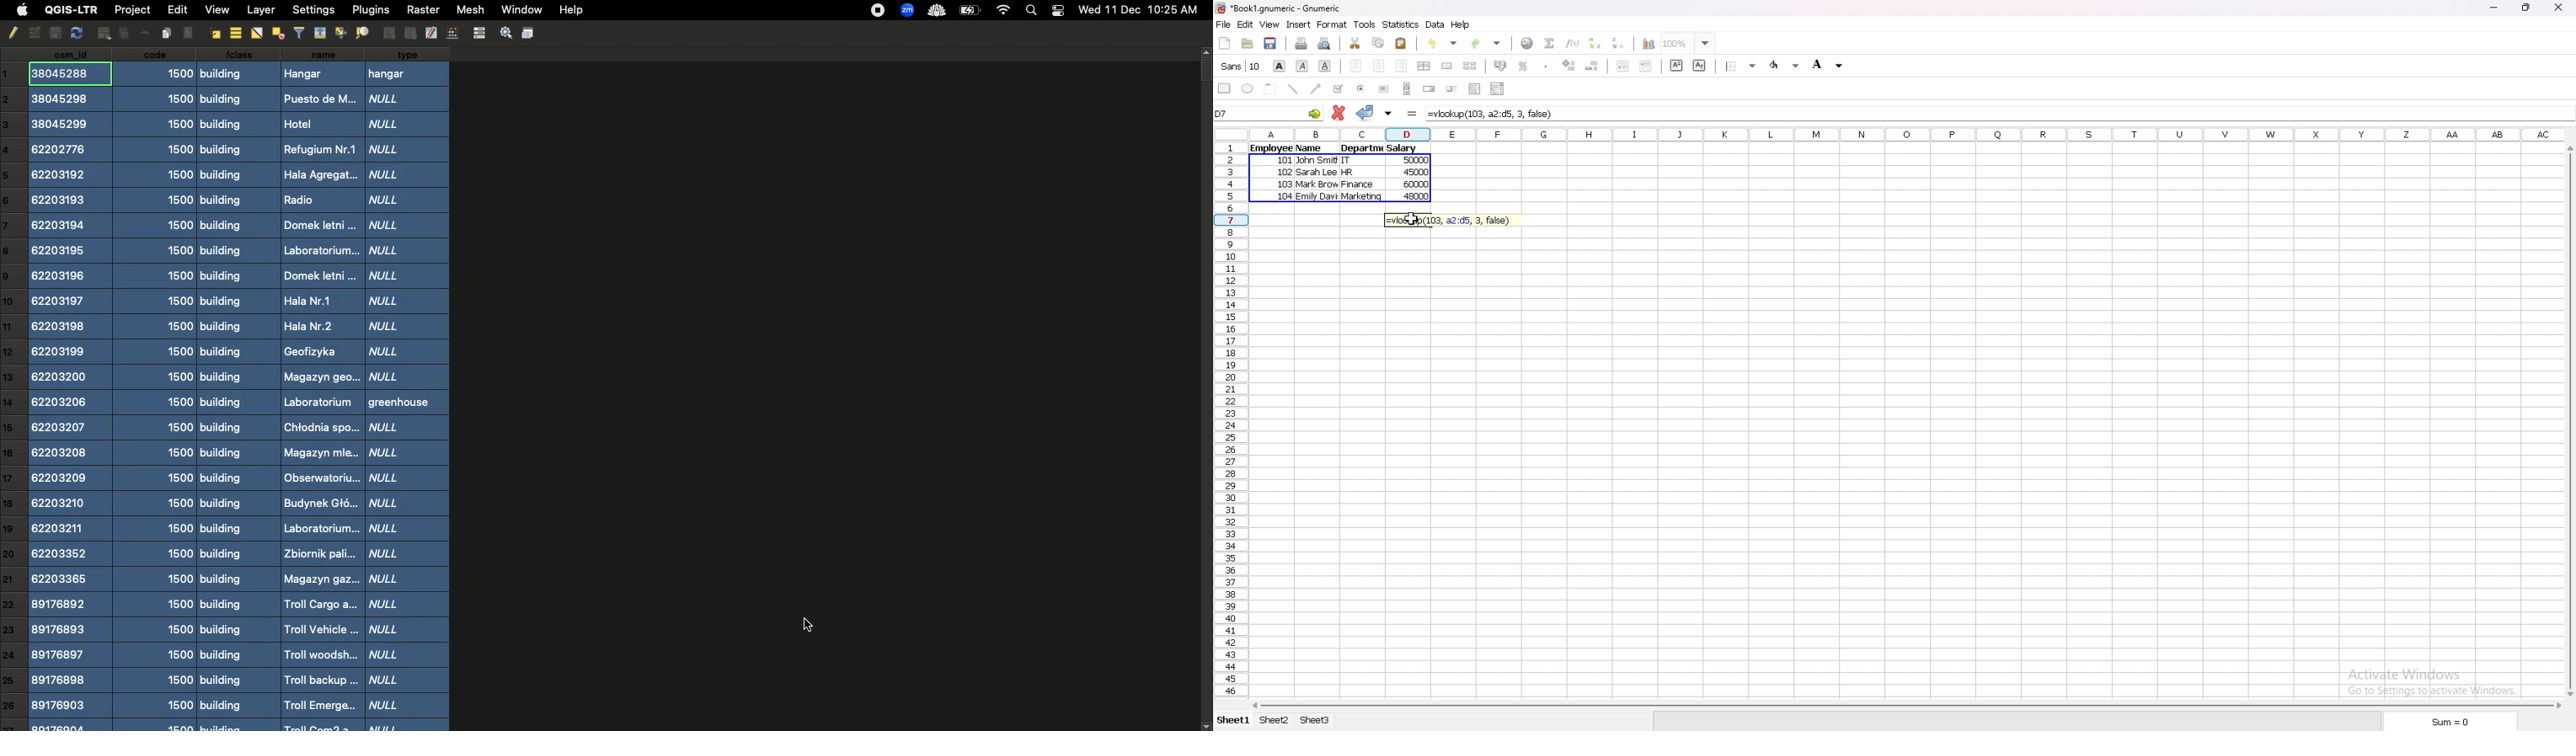 This screenshot has width=2576, height=756. Describe the element at coordinates (232, 388) in the screenshot. I see `class` at that location.